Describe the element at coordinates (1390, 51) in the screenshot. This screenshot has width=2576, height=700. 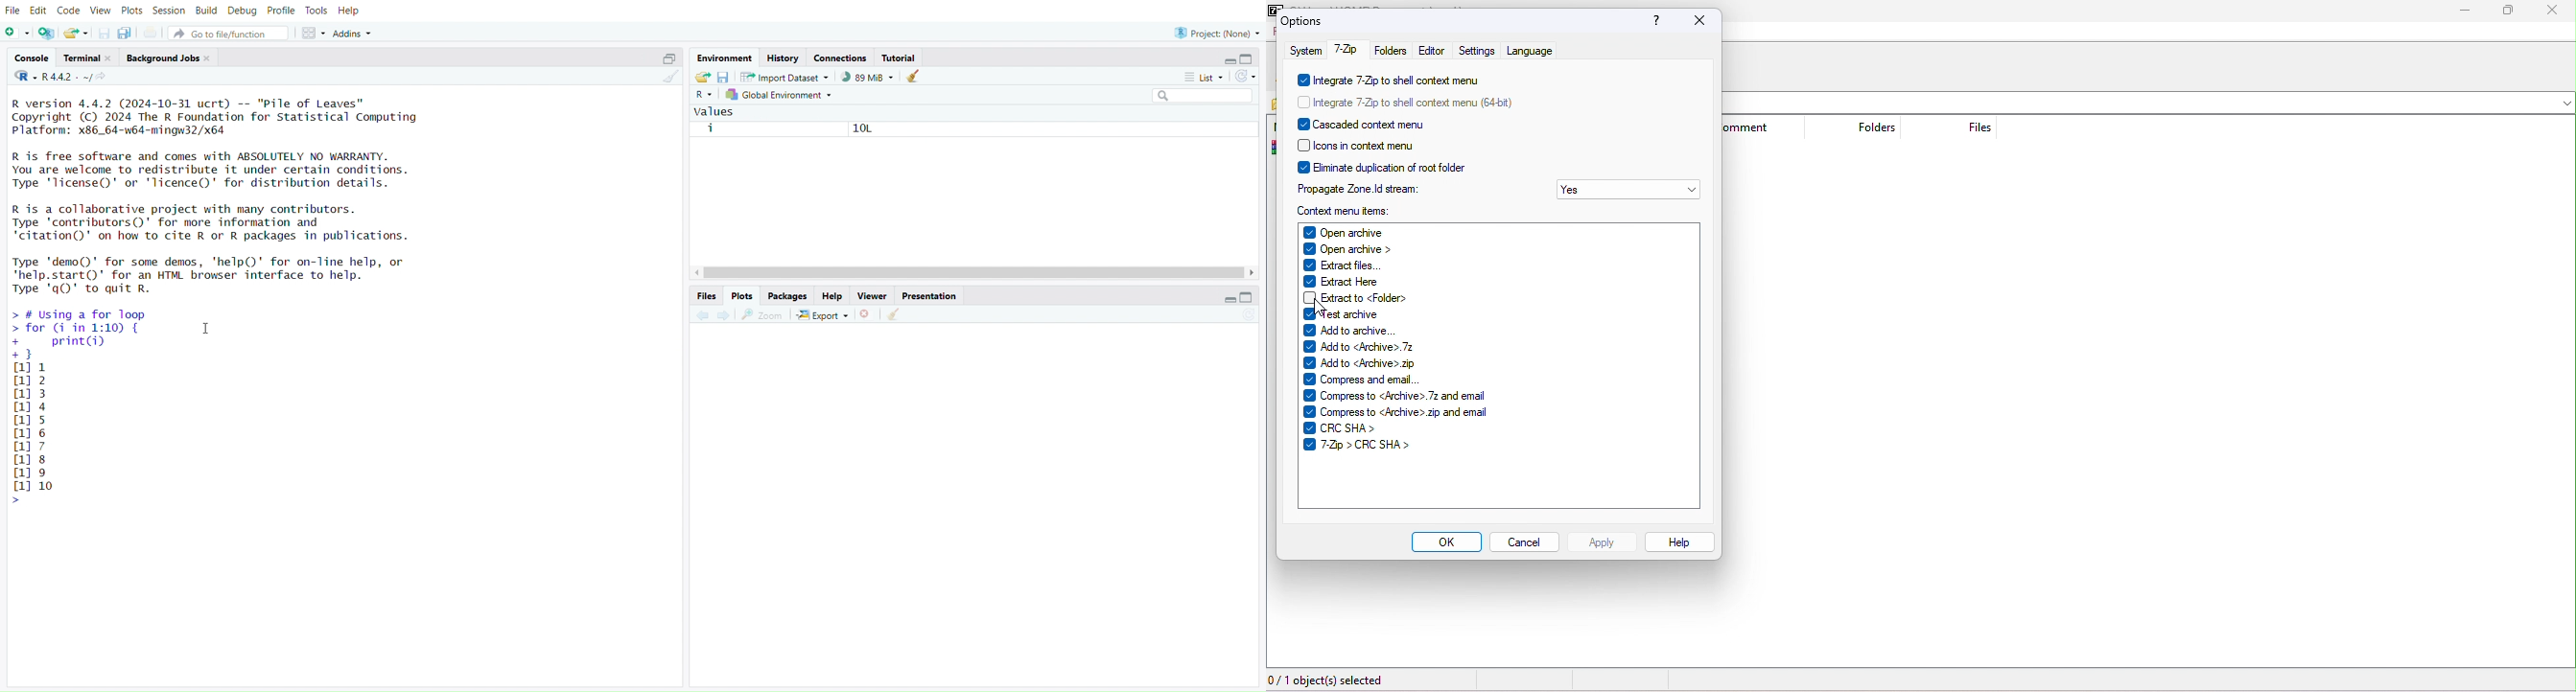
I see `folders` at that location.